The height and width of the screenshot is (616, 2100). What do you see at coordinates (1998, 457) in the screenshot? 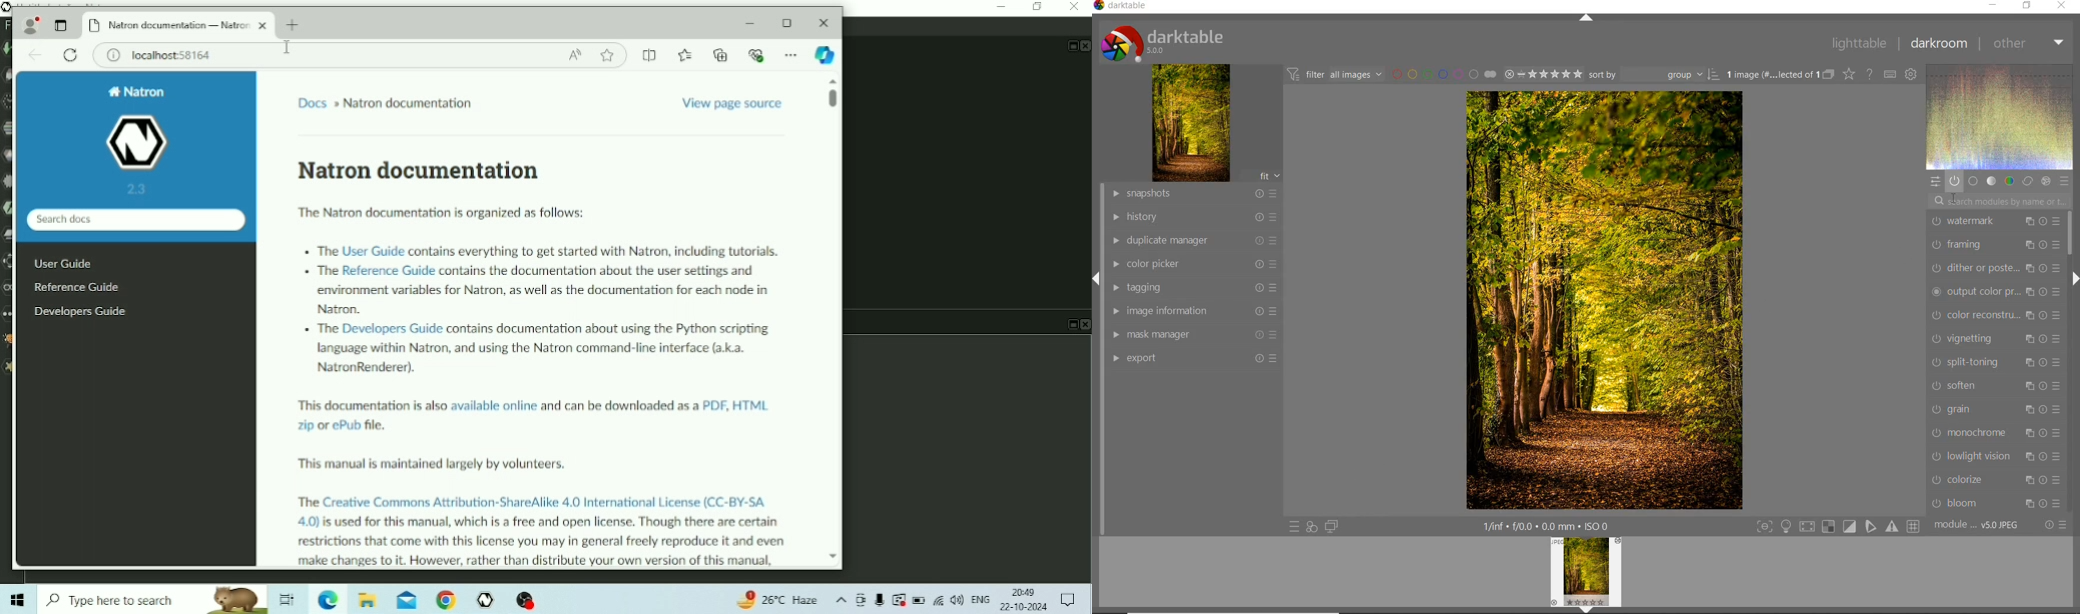
I see `lowlight vision` at bounding box center [1998, 457].